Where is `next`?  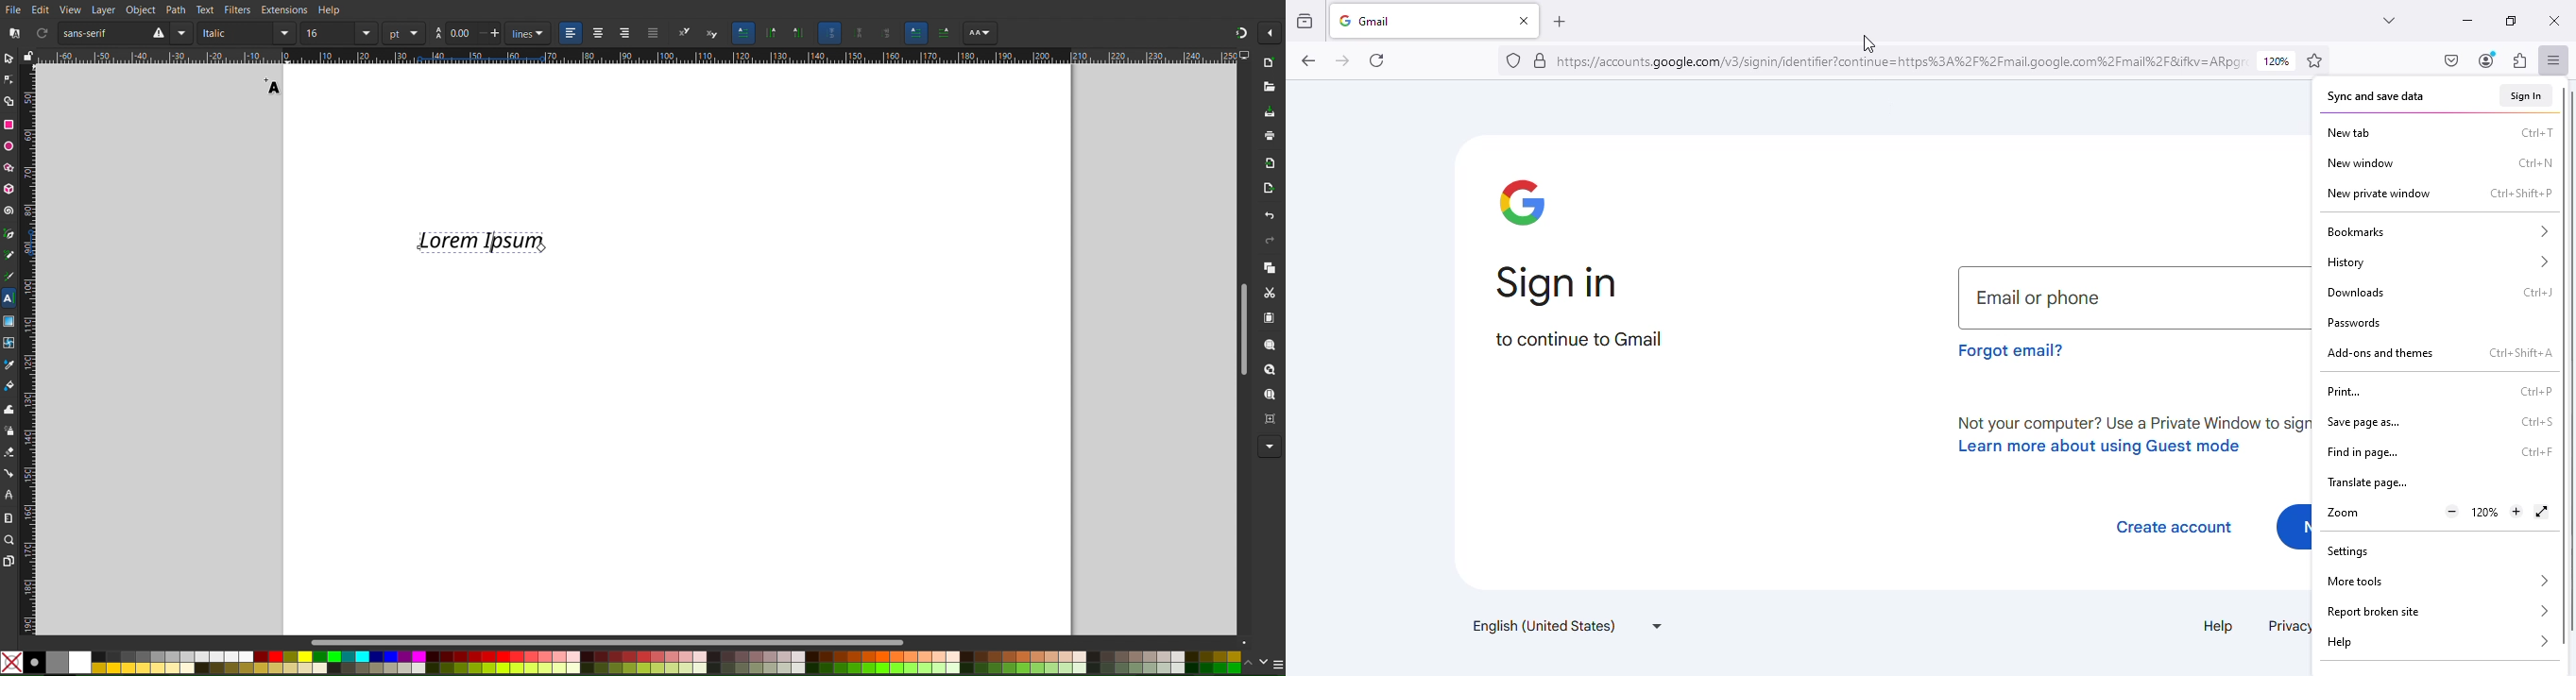 next is located at coordinates (2293, 529).